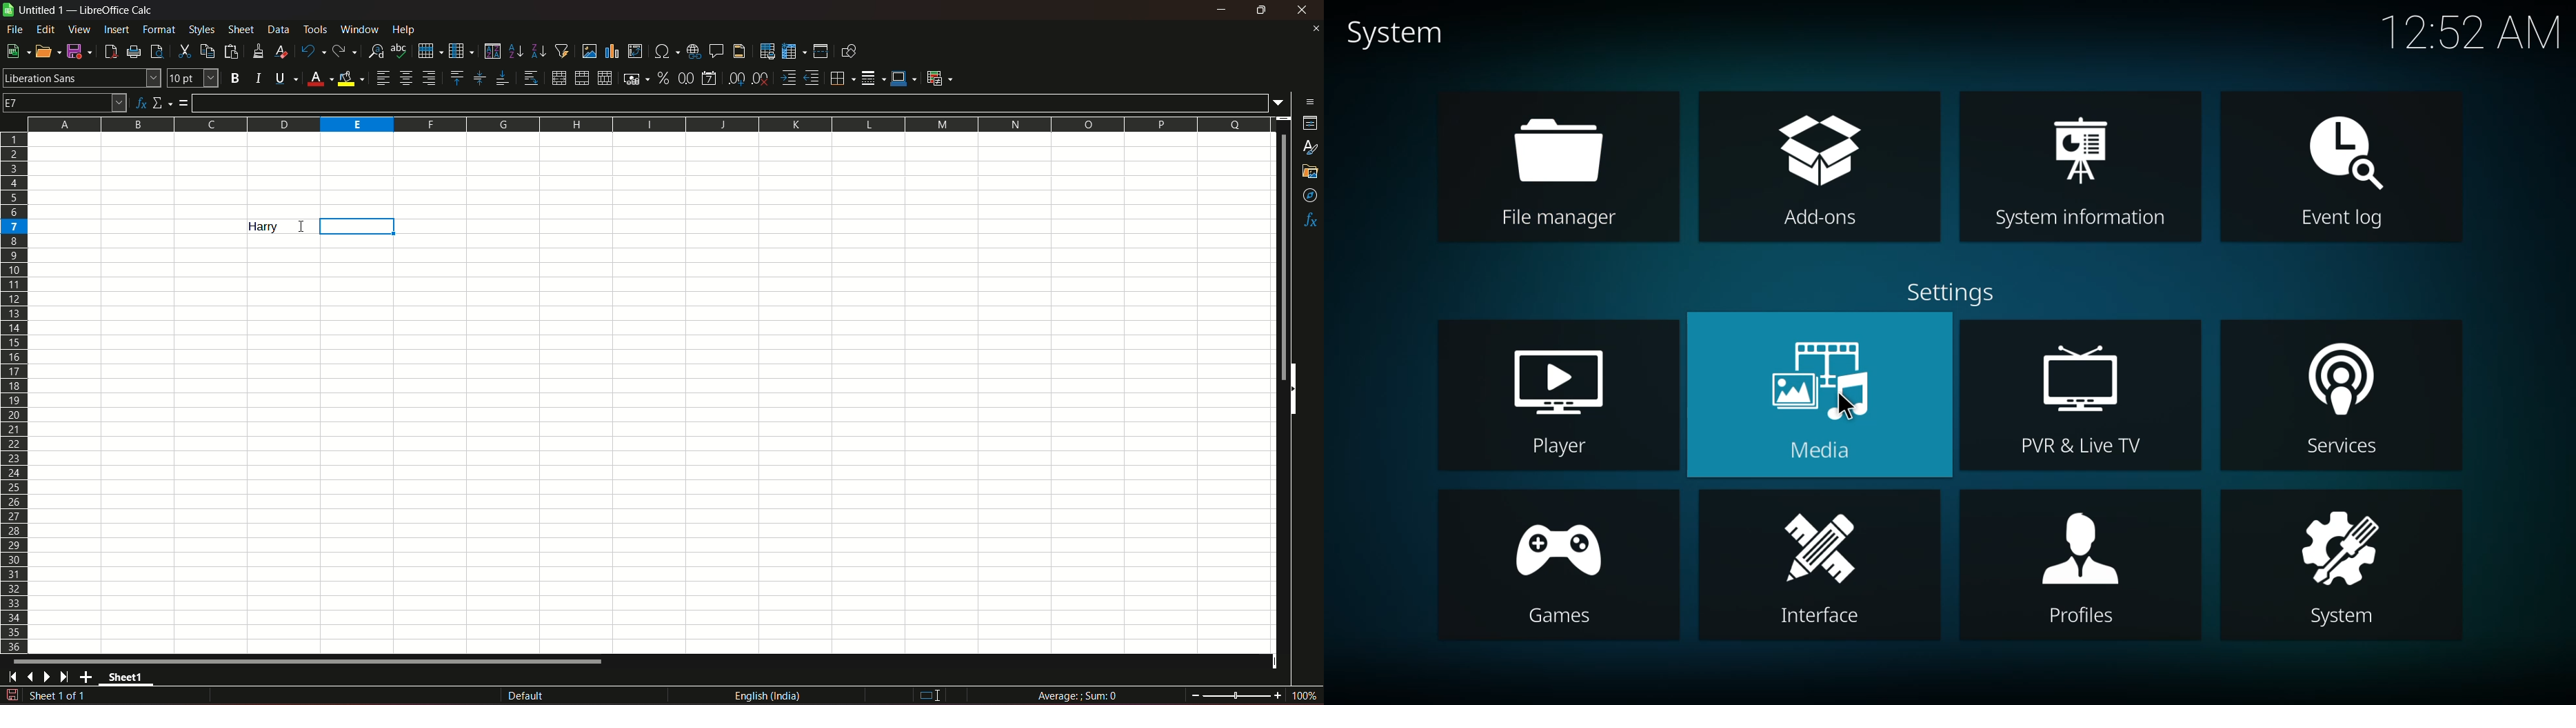  What do you see at coordinates (259, 77) in the screenshot?
I see `italic` at bounding box center [259, 77].